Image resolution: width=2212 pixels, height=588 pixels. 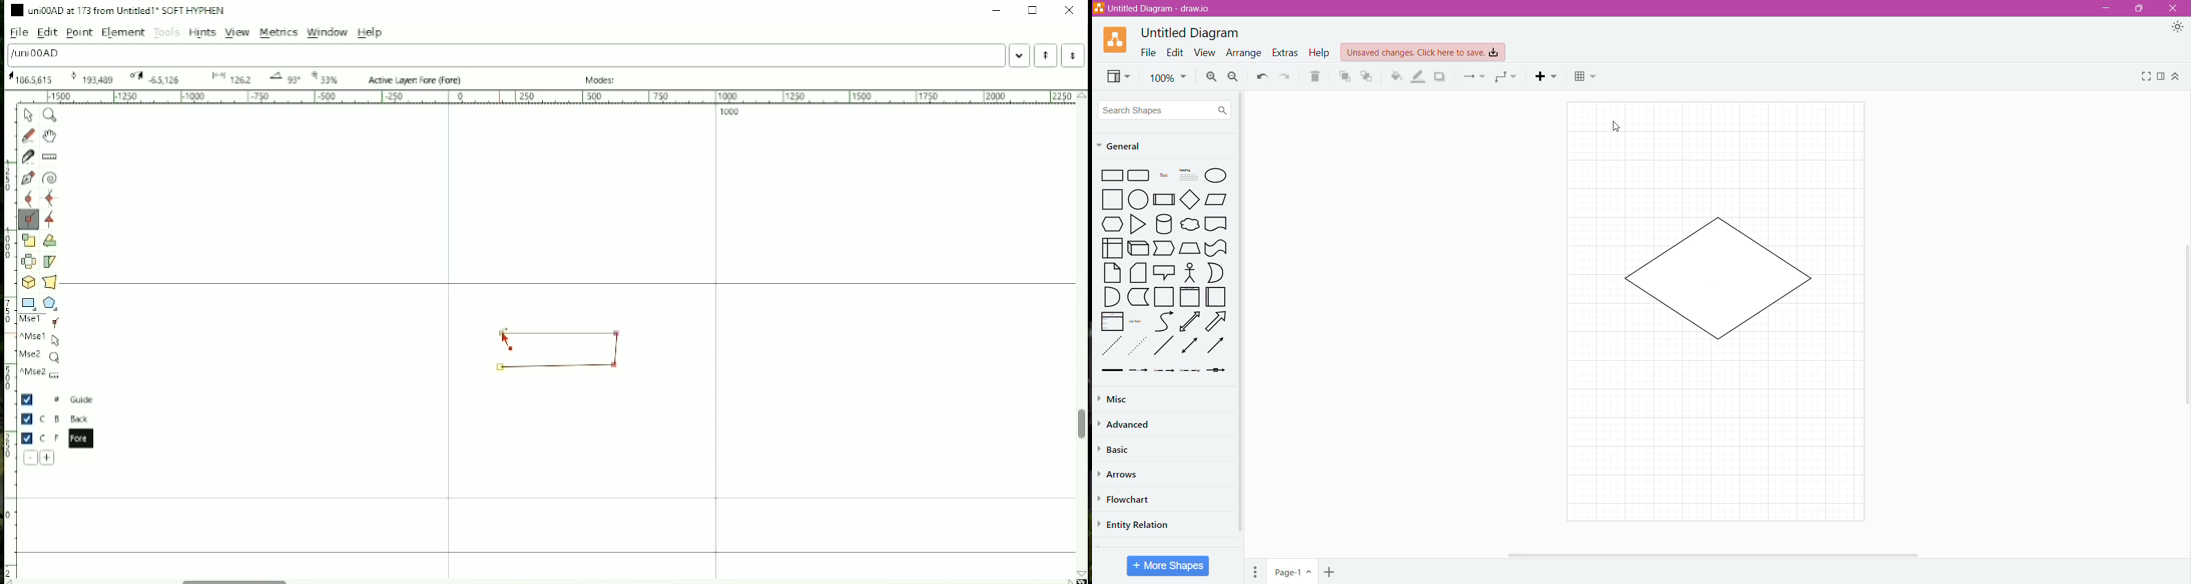 I want to click on File, so click(x=17, y=33).